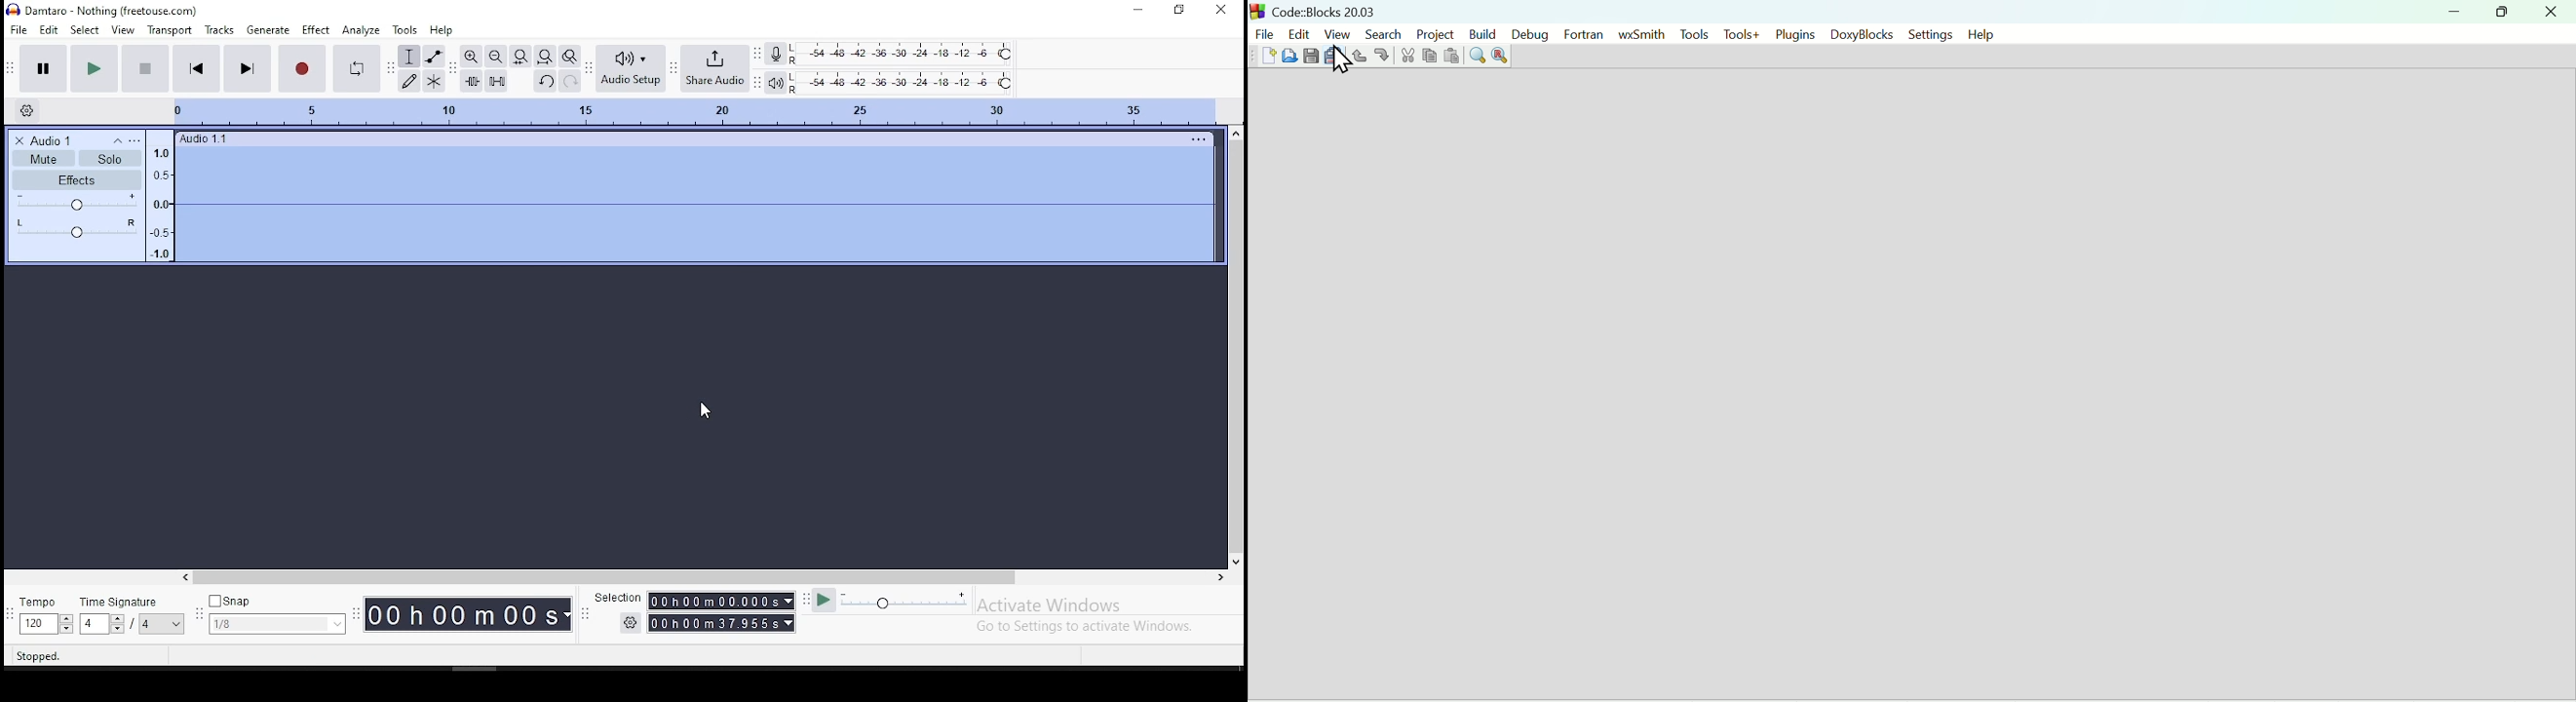  I want to click on Replace, so click(1501, 57).